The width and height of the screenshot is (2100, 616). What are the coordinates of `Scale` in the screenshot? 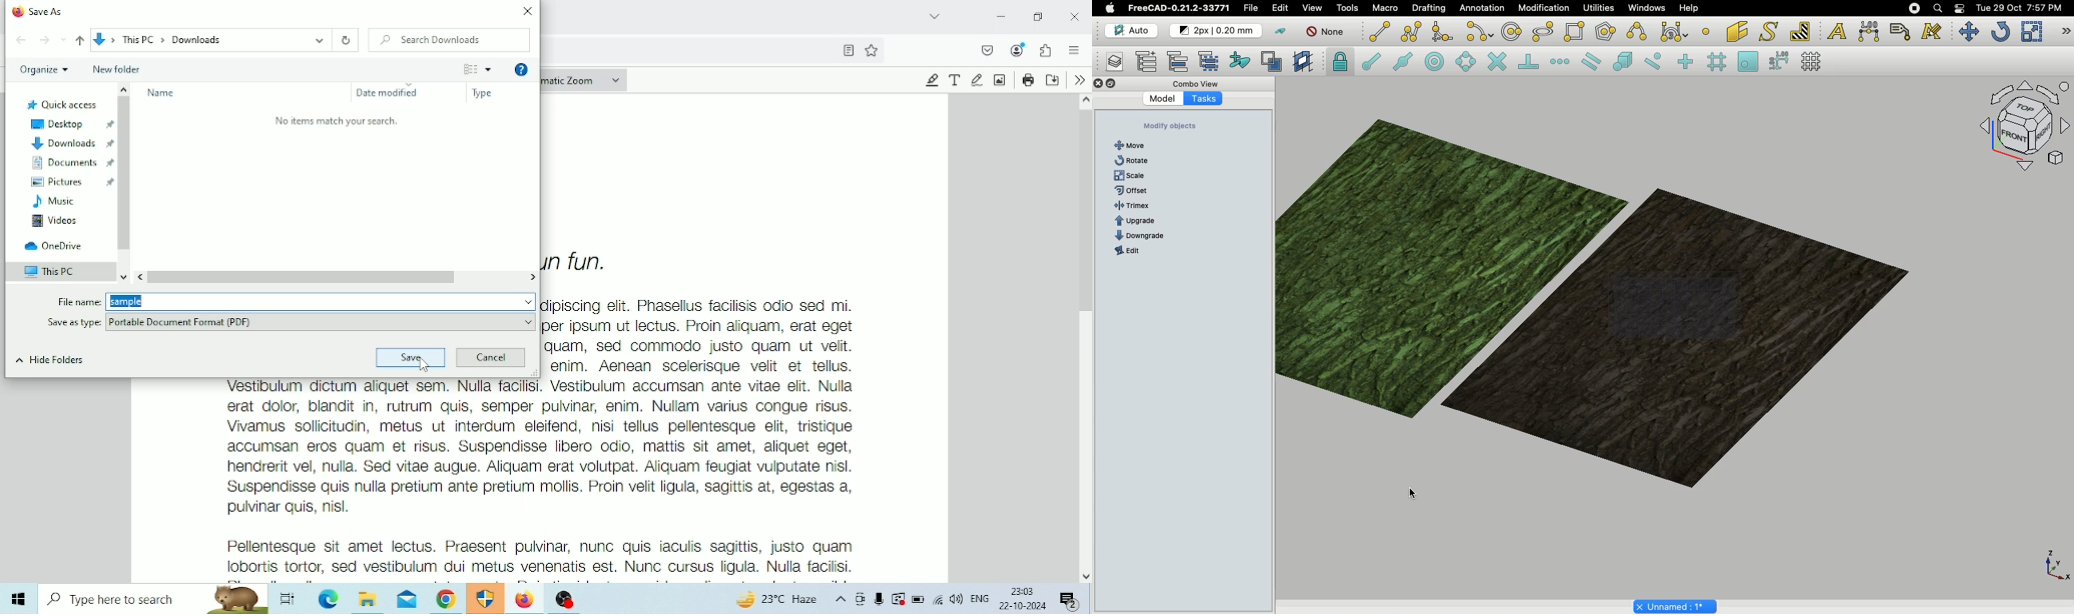 It's located at (2031, 31).